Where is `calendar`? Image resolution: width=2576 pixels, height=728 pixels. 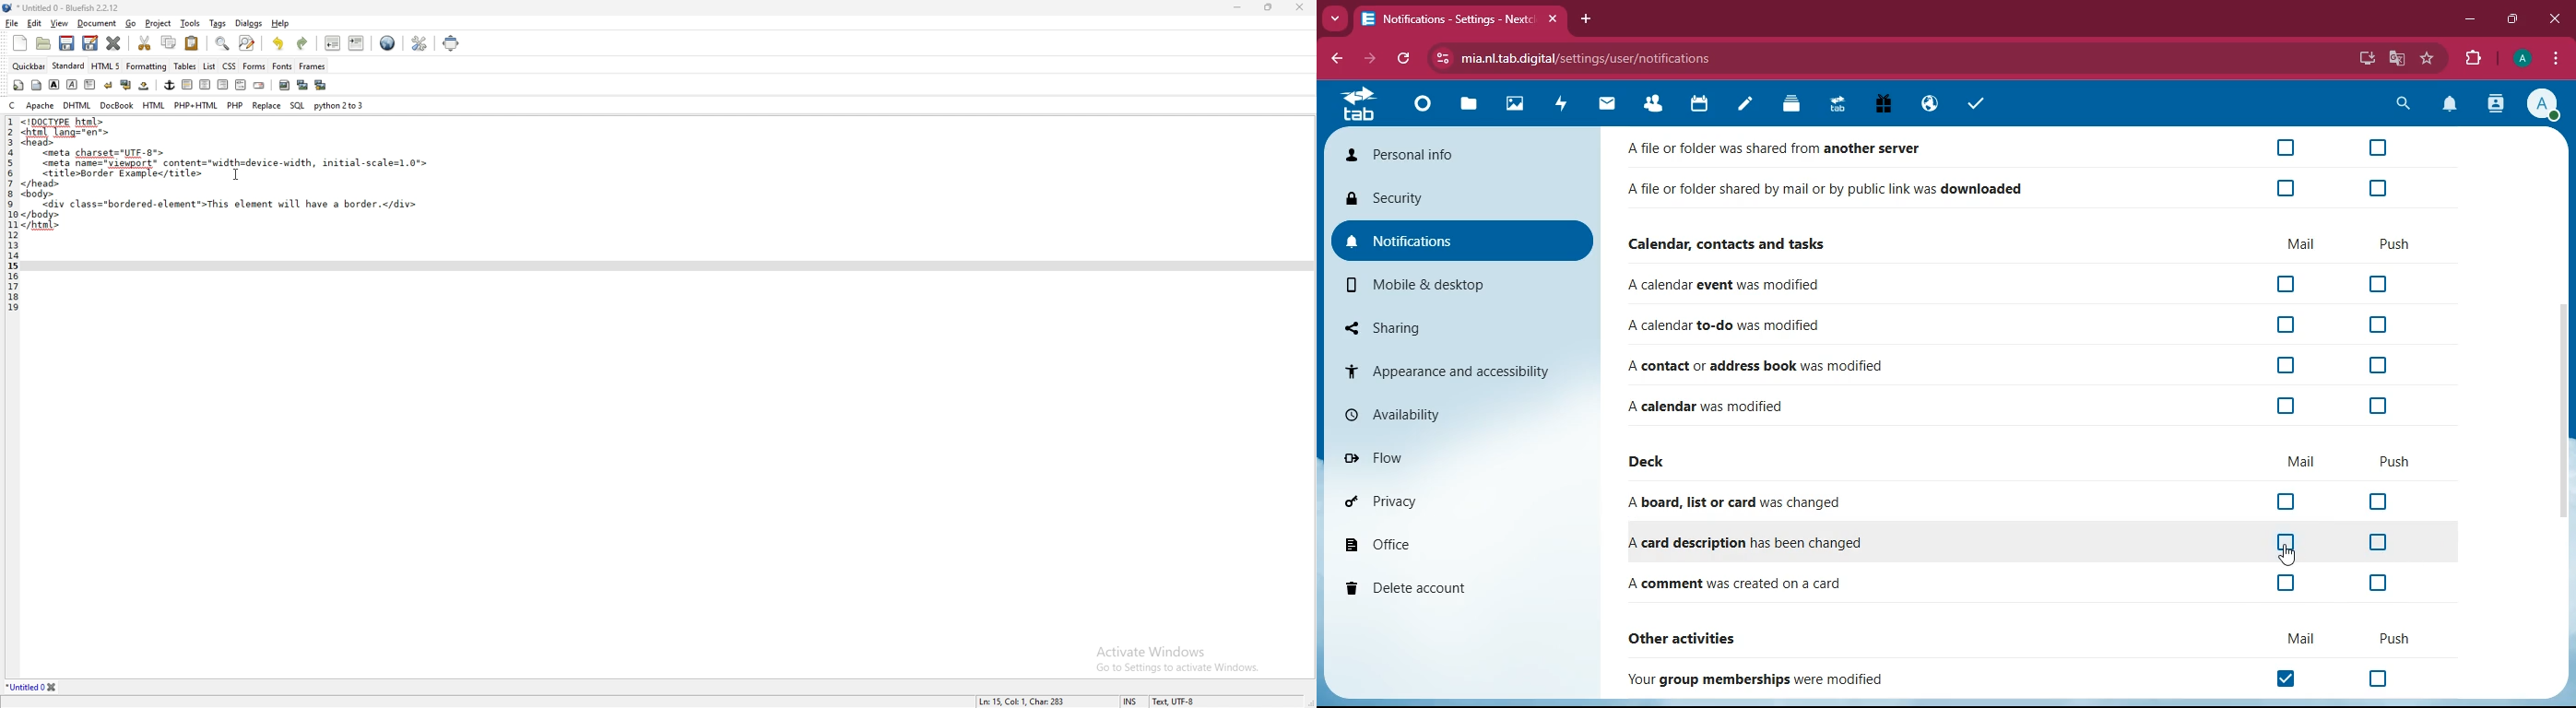
calendar is located at coordinates (1699, 105).